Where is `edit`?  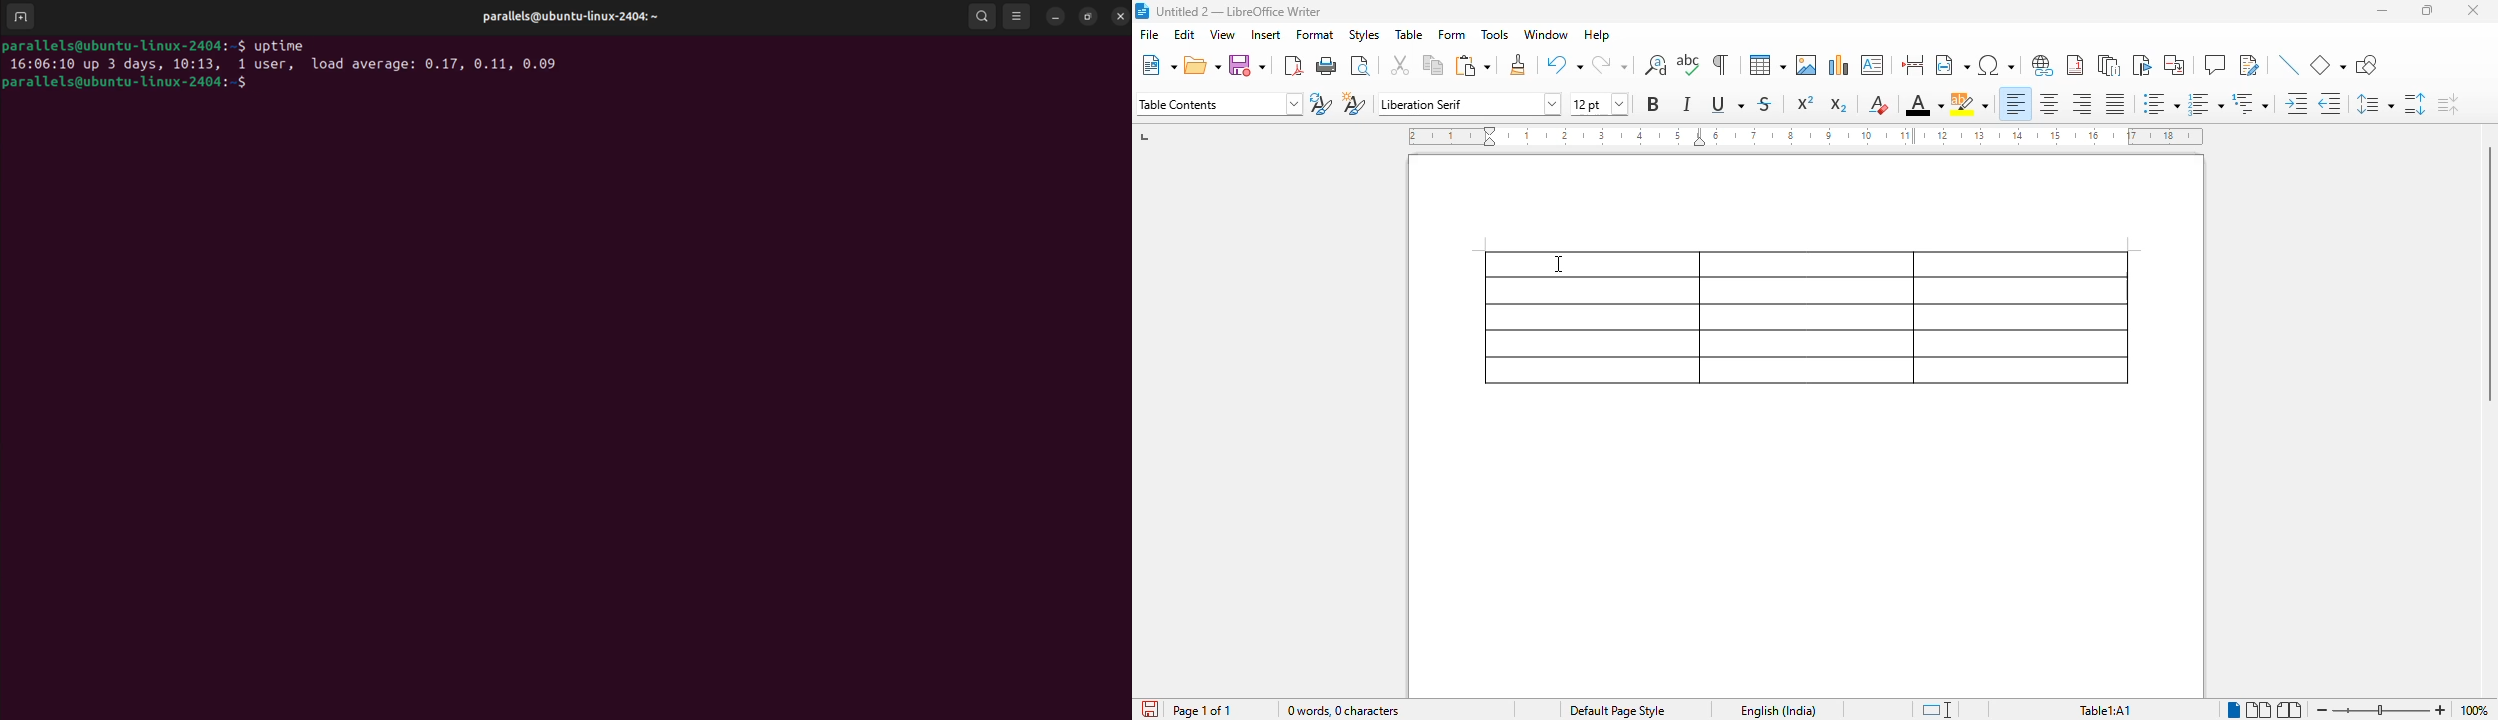
edit is located at coordinates (1186, 34).